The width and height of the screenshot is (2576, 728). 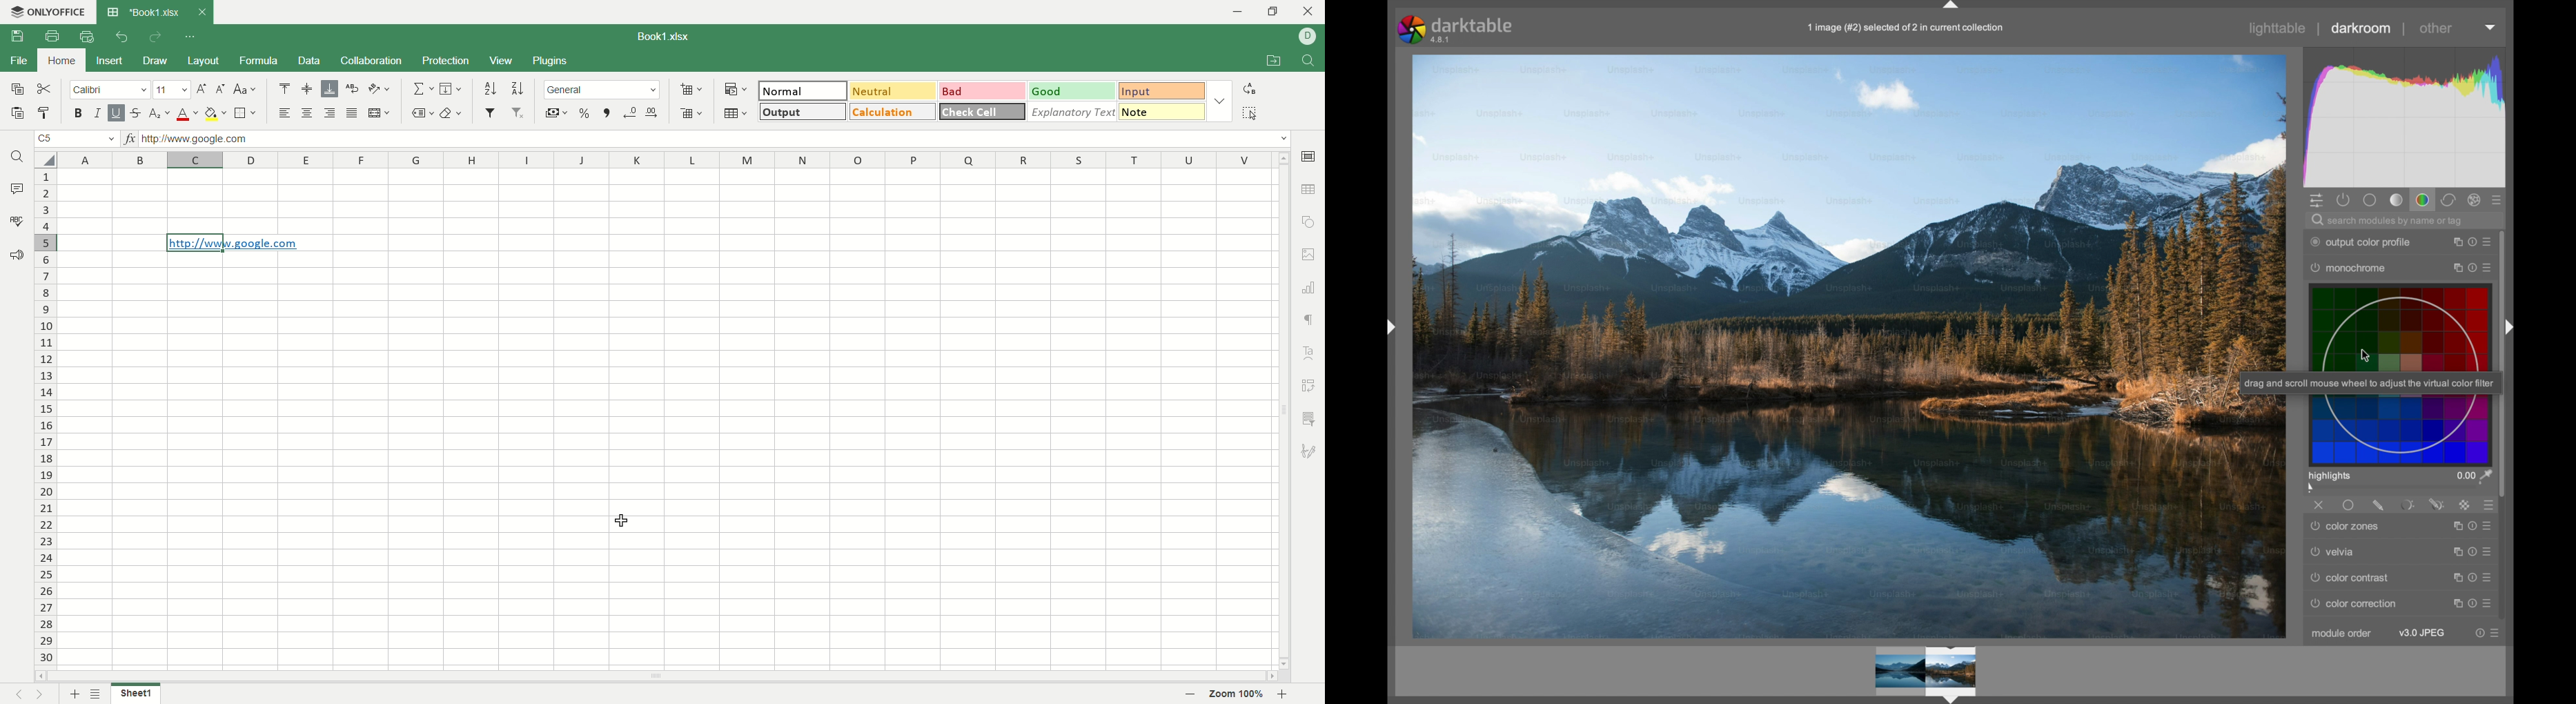 What do you see at coordinates (1308, 154) in the screenshot?
I see `cell settings` at bounding box center [1308, 154].